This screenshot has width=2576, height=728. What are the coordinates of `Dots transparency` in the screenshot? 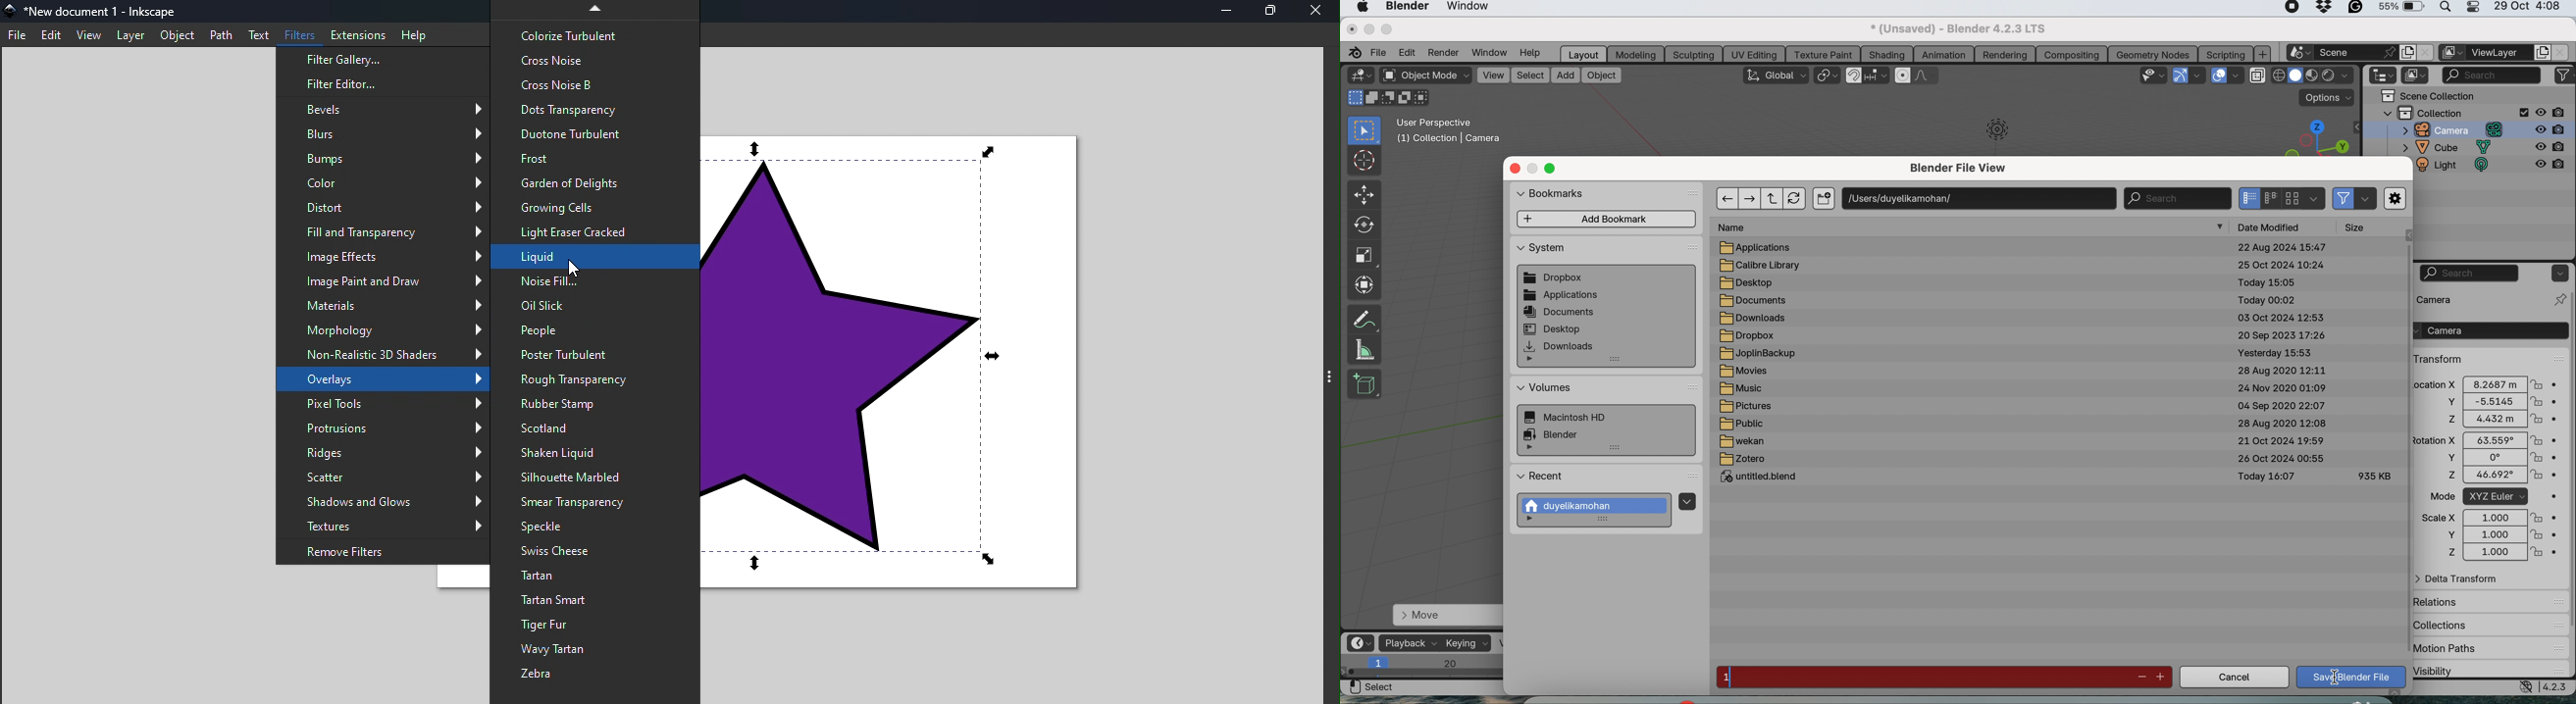 It's located at (592, 109).